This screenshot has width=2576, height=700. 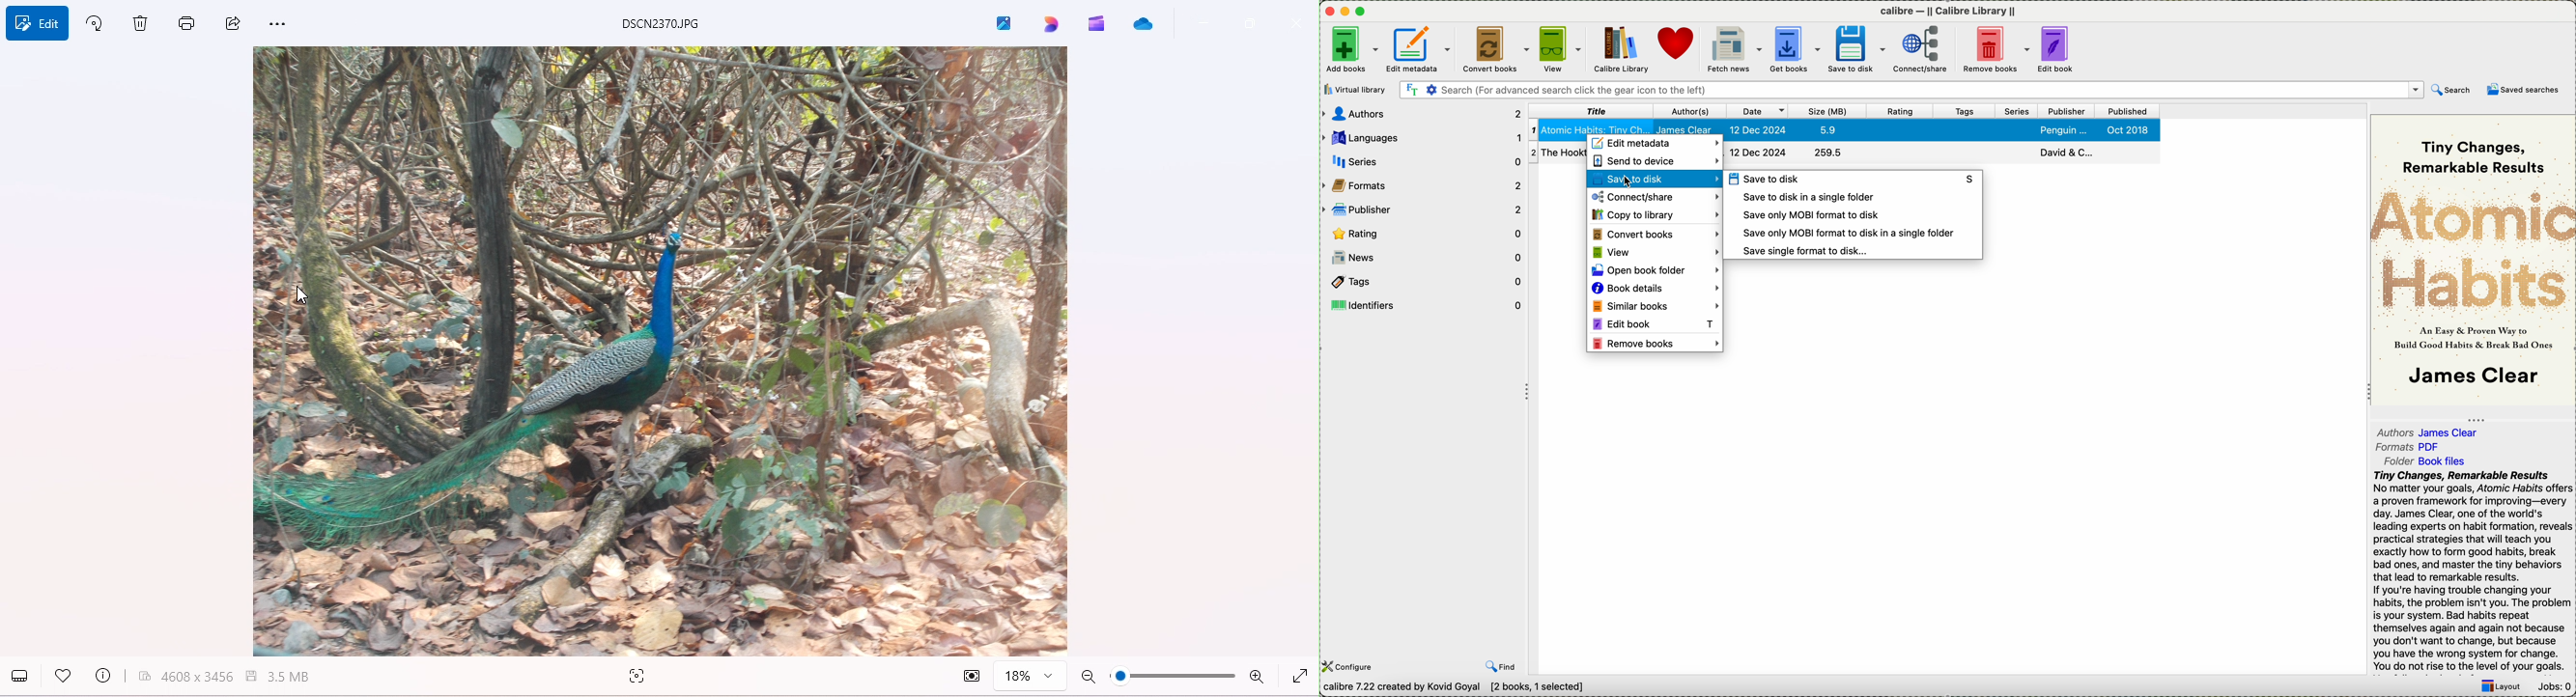 I want to click on edit metadata, so click(x=1654, y=144).